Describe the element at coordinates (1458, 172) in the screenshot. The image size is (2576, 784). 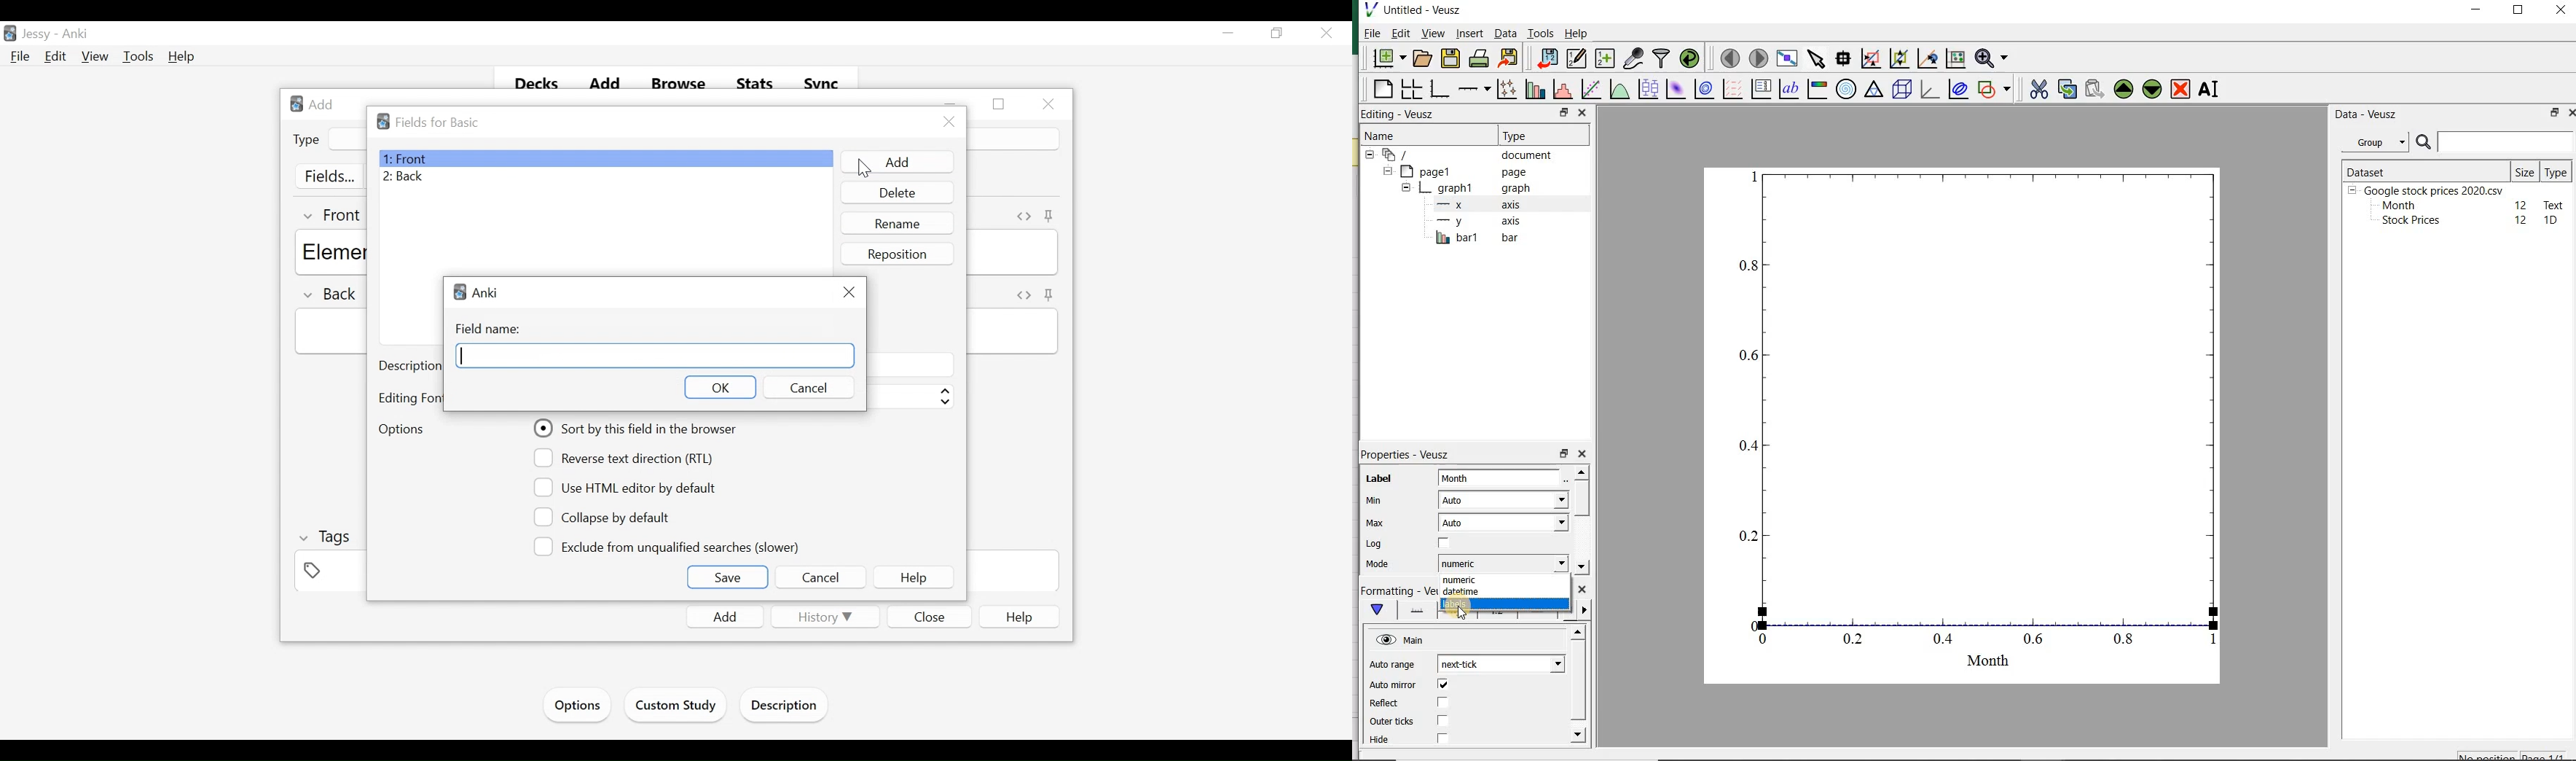
I see `page1` at that location.